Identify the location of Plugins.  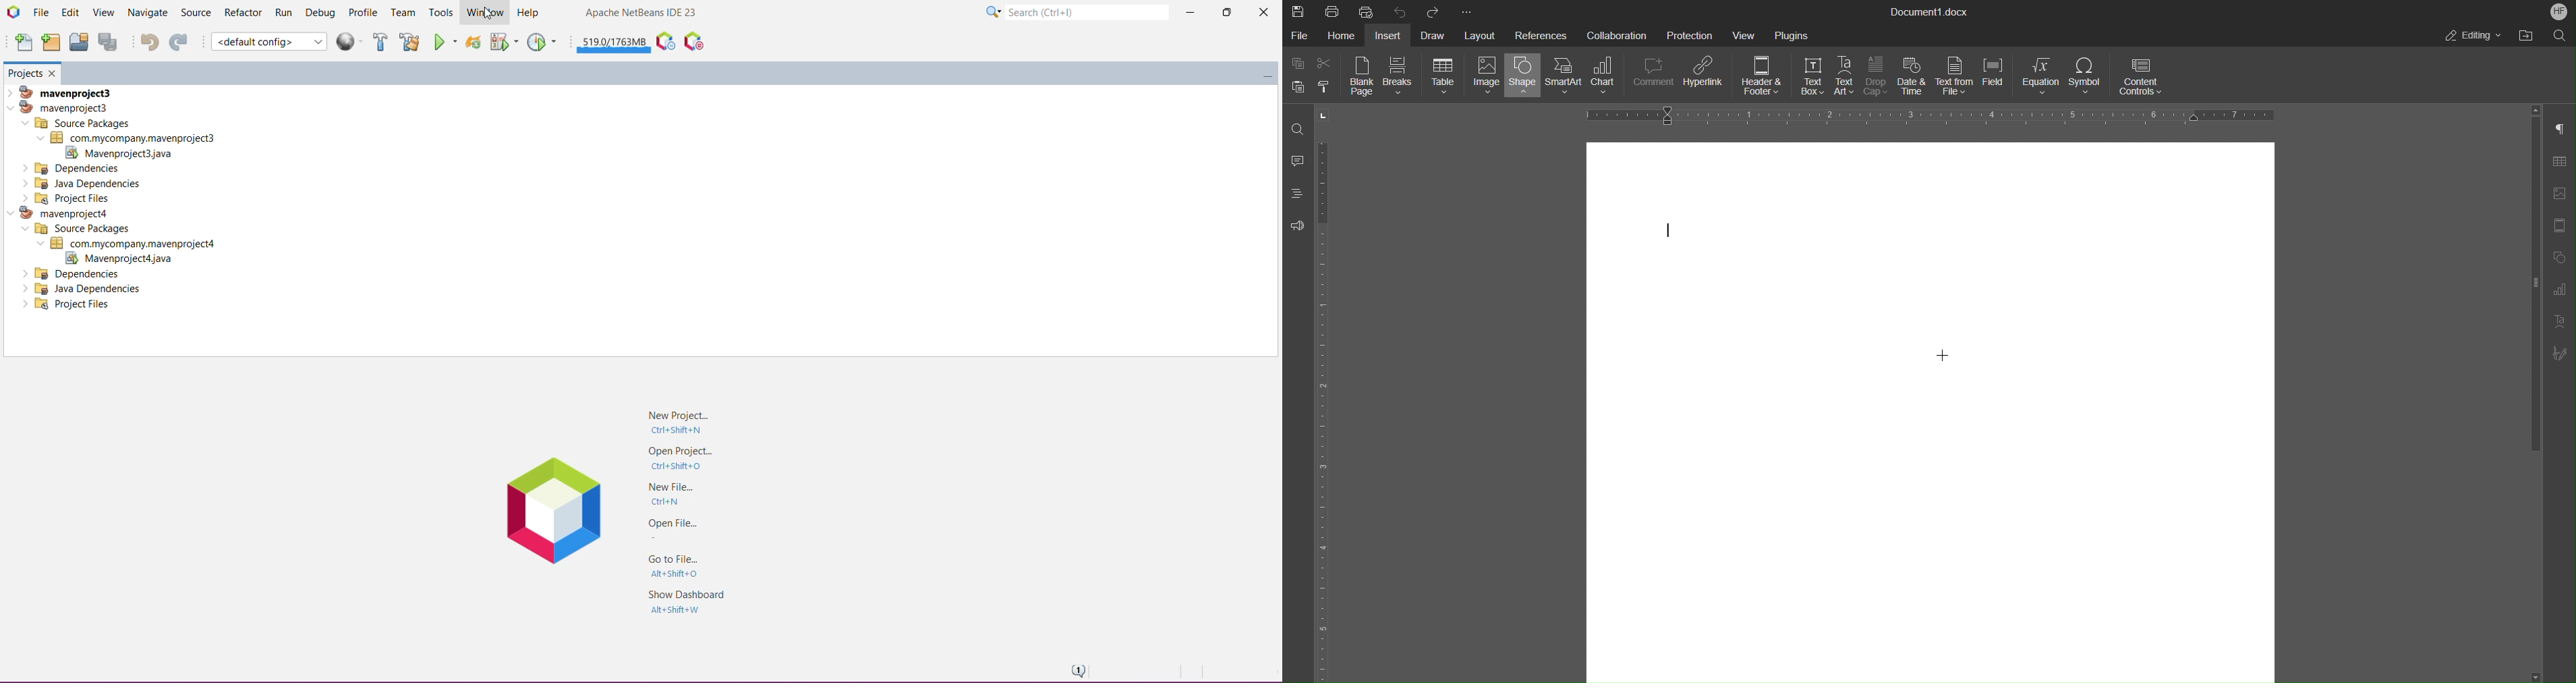
(1792, 34).